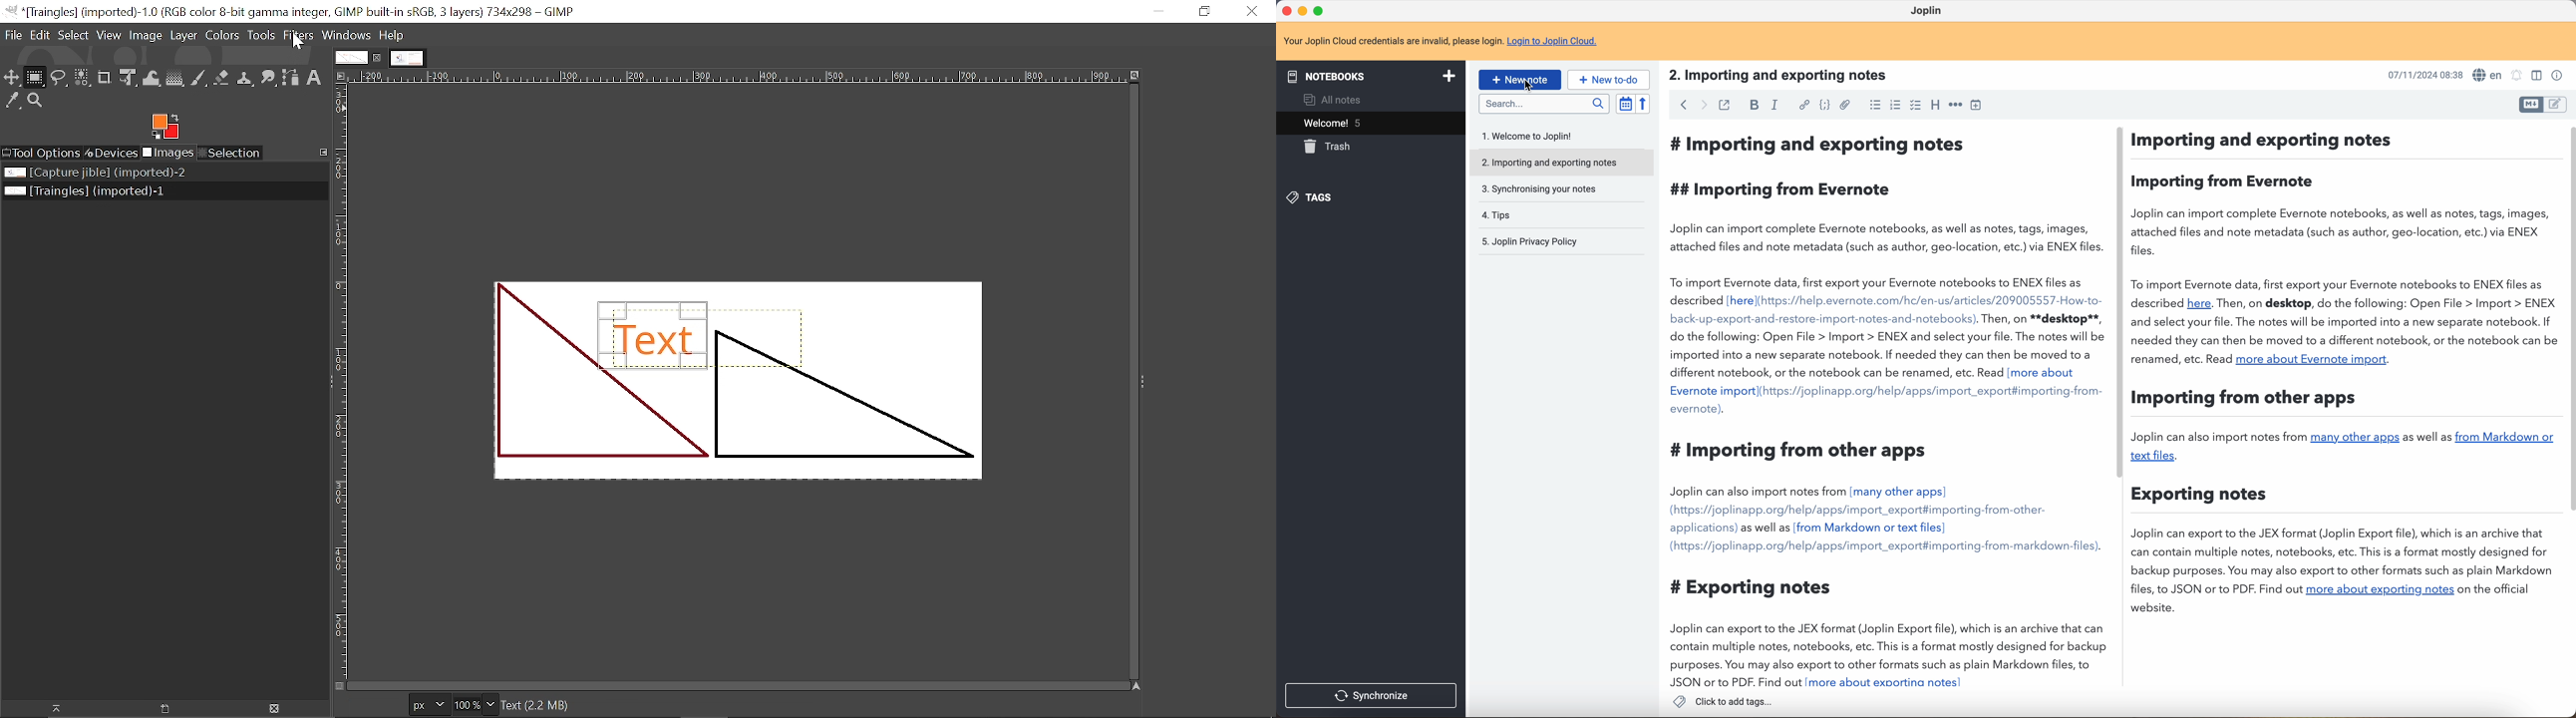  What do you see at coordinates (2539, 76) in the screenshot?
I see `toggle edit layout` at bounding box center [2539, 76].